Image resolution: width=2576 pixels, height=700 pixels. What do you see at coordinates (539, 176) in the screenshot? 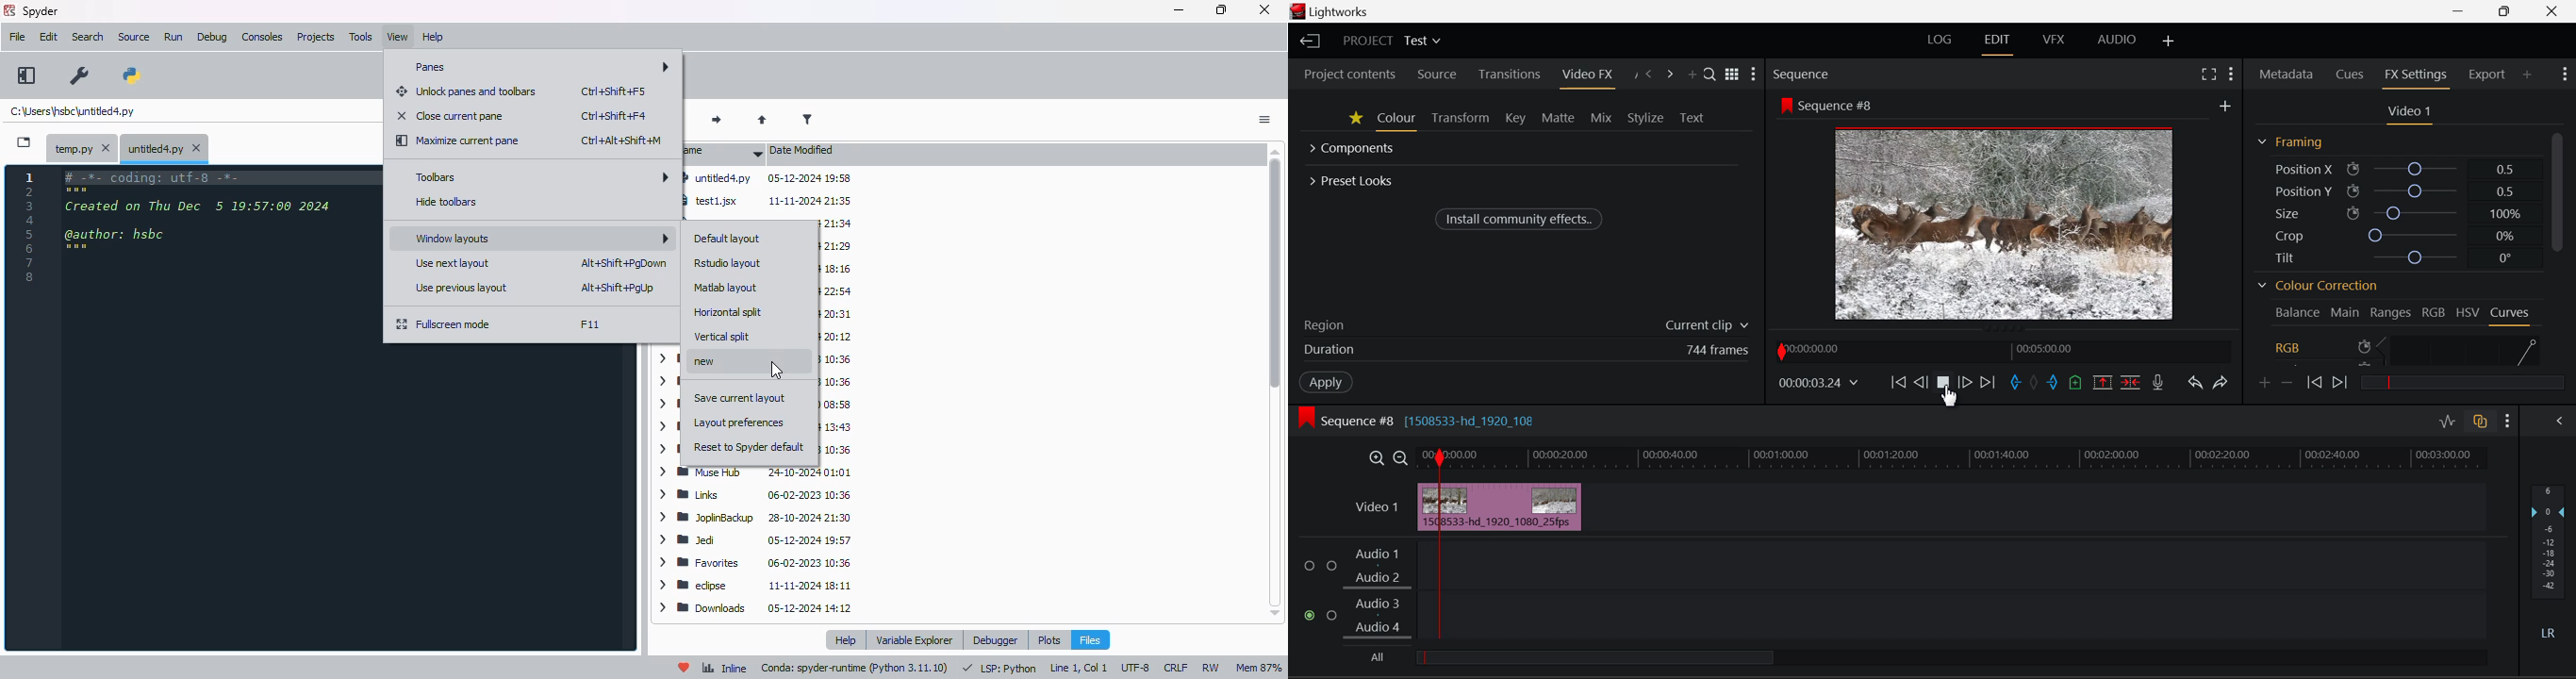
I see `toolbars` at bounding box center [539, 176].